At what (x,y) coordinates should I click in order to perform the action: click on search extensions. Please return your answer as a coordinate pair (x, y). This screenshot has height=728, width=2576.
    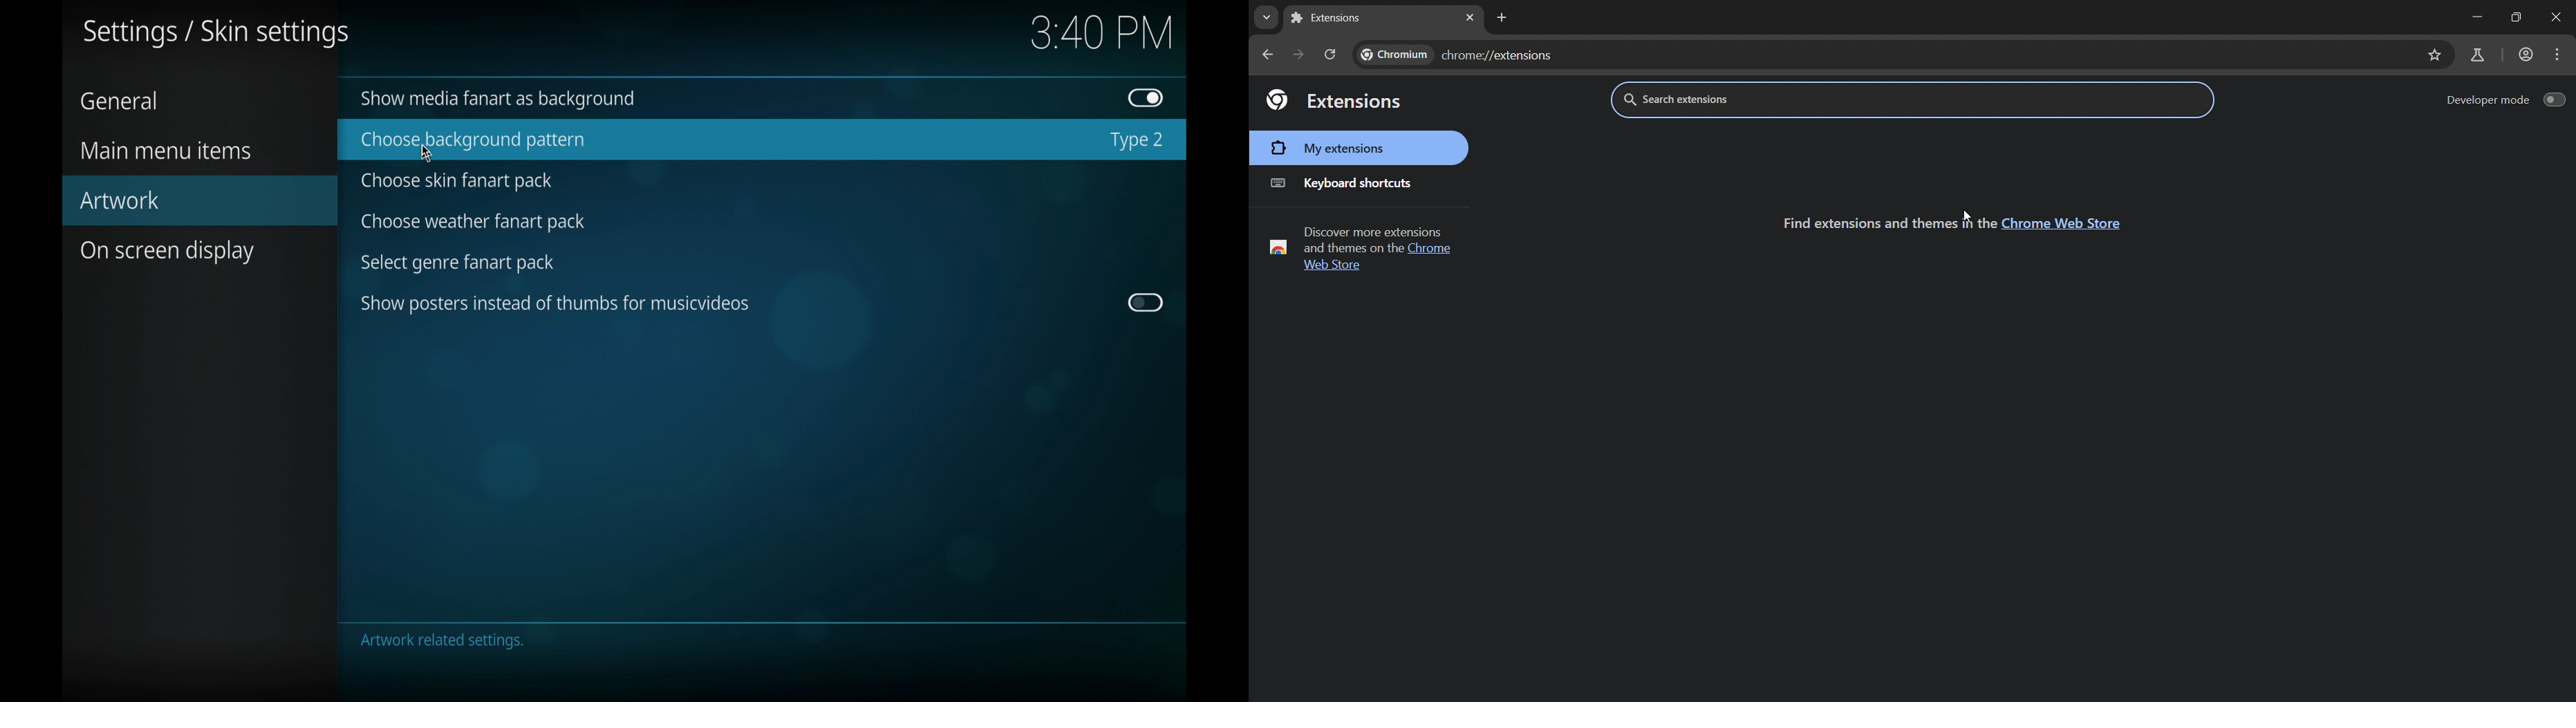
    Looking at the image, I should click on (1905, 100).